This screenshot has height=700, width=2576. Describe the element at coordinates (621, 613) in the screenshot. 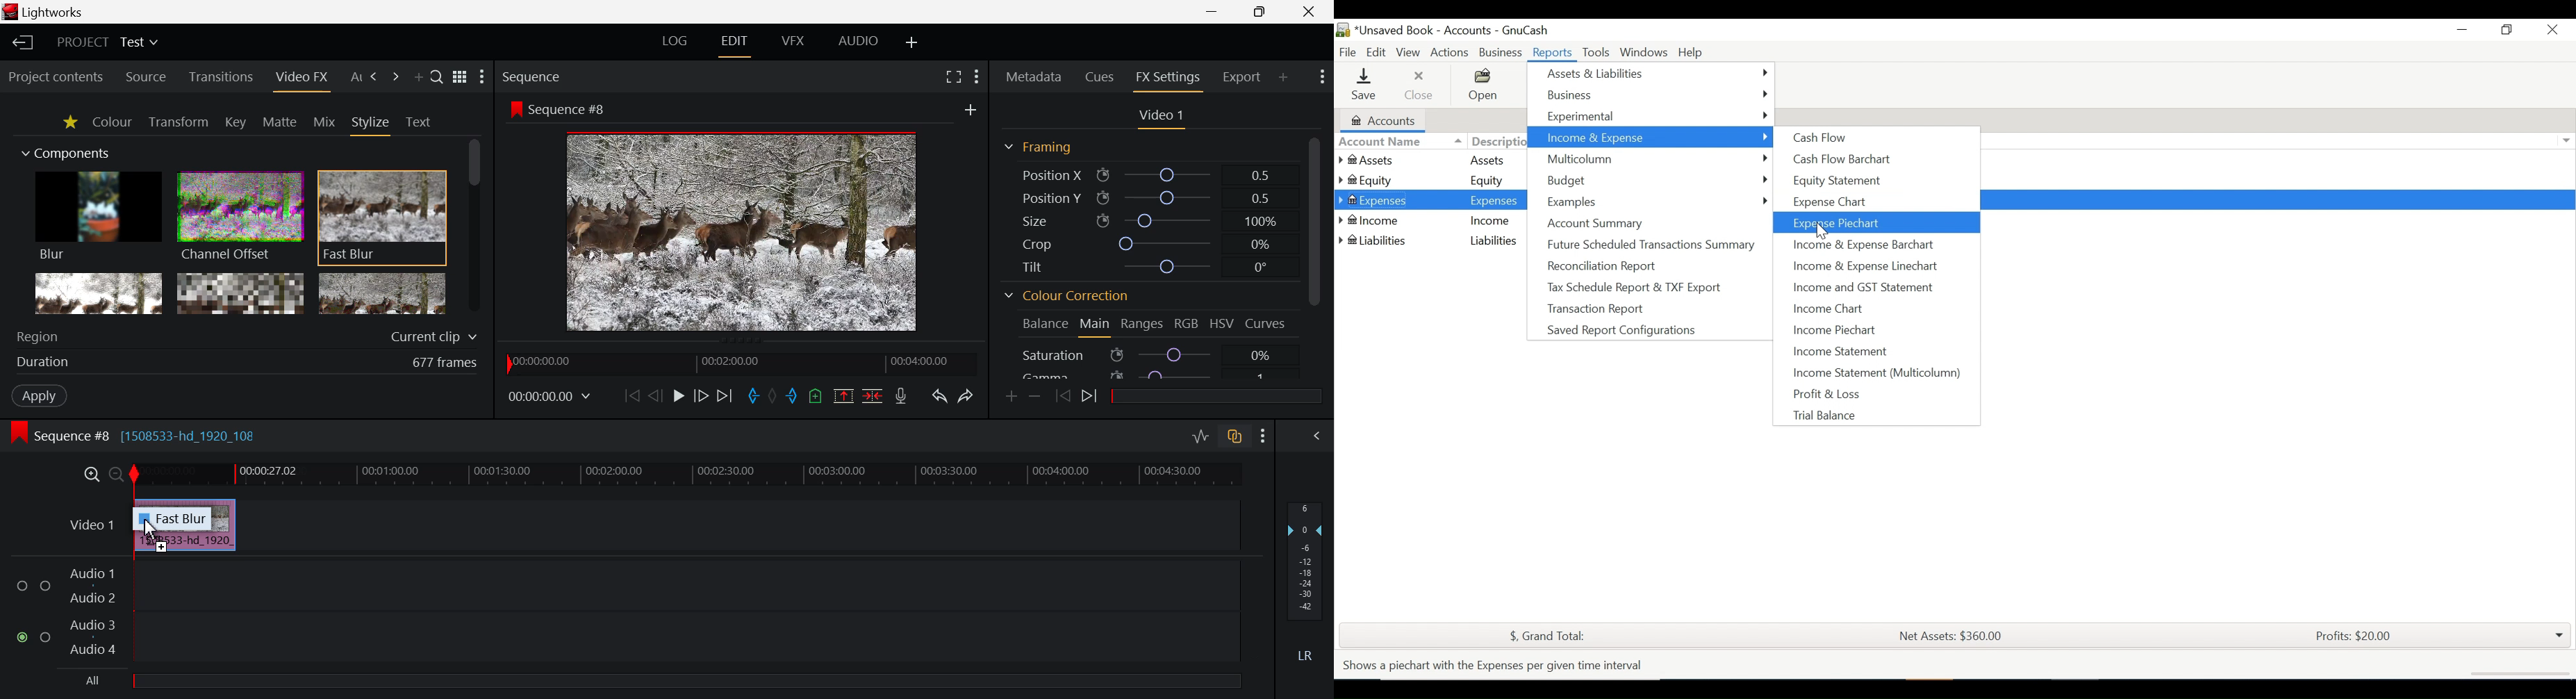

I see `Audio Input Fields` at that location.